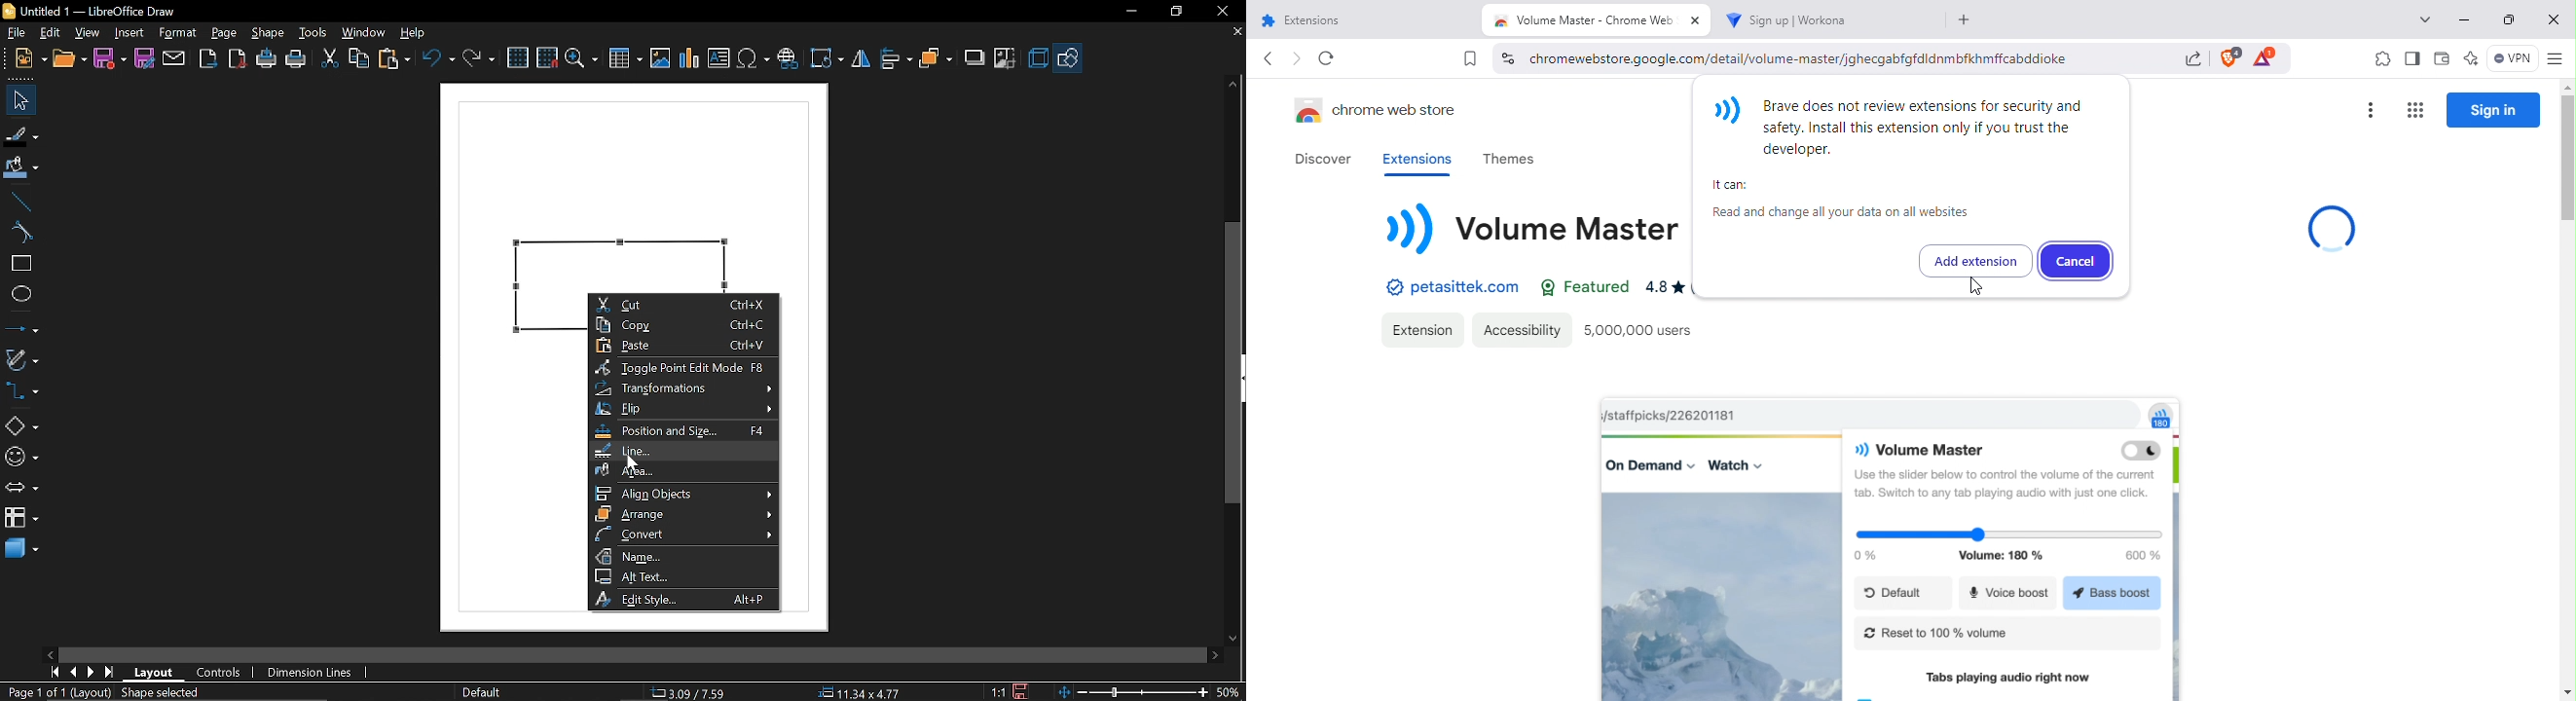 This screenshot has width=2576, height=728. What do you see at coordinates (91, 673) in the screenshot?
I see `next page` at bounding box center [91, 673].